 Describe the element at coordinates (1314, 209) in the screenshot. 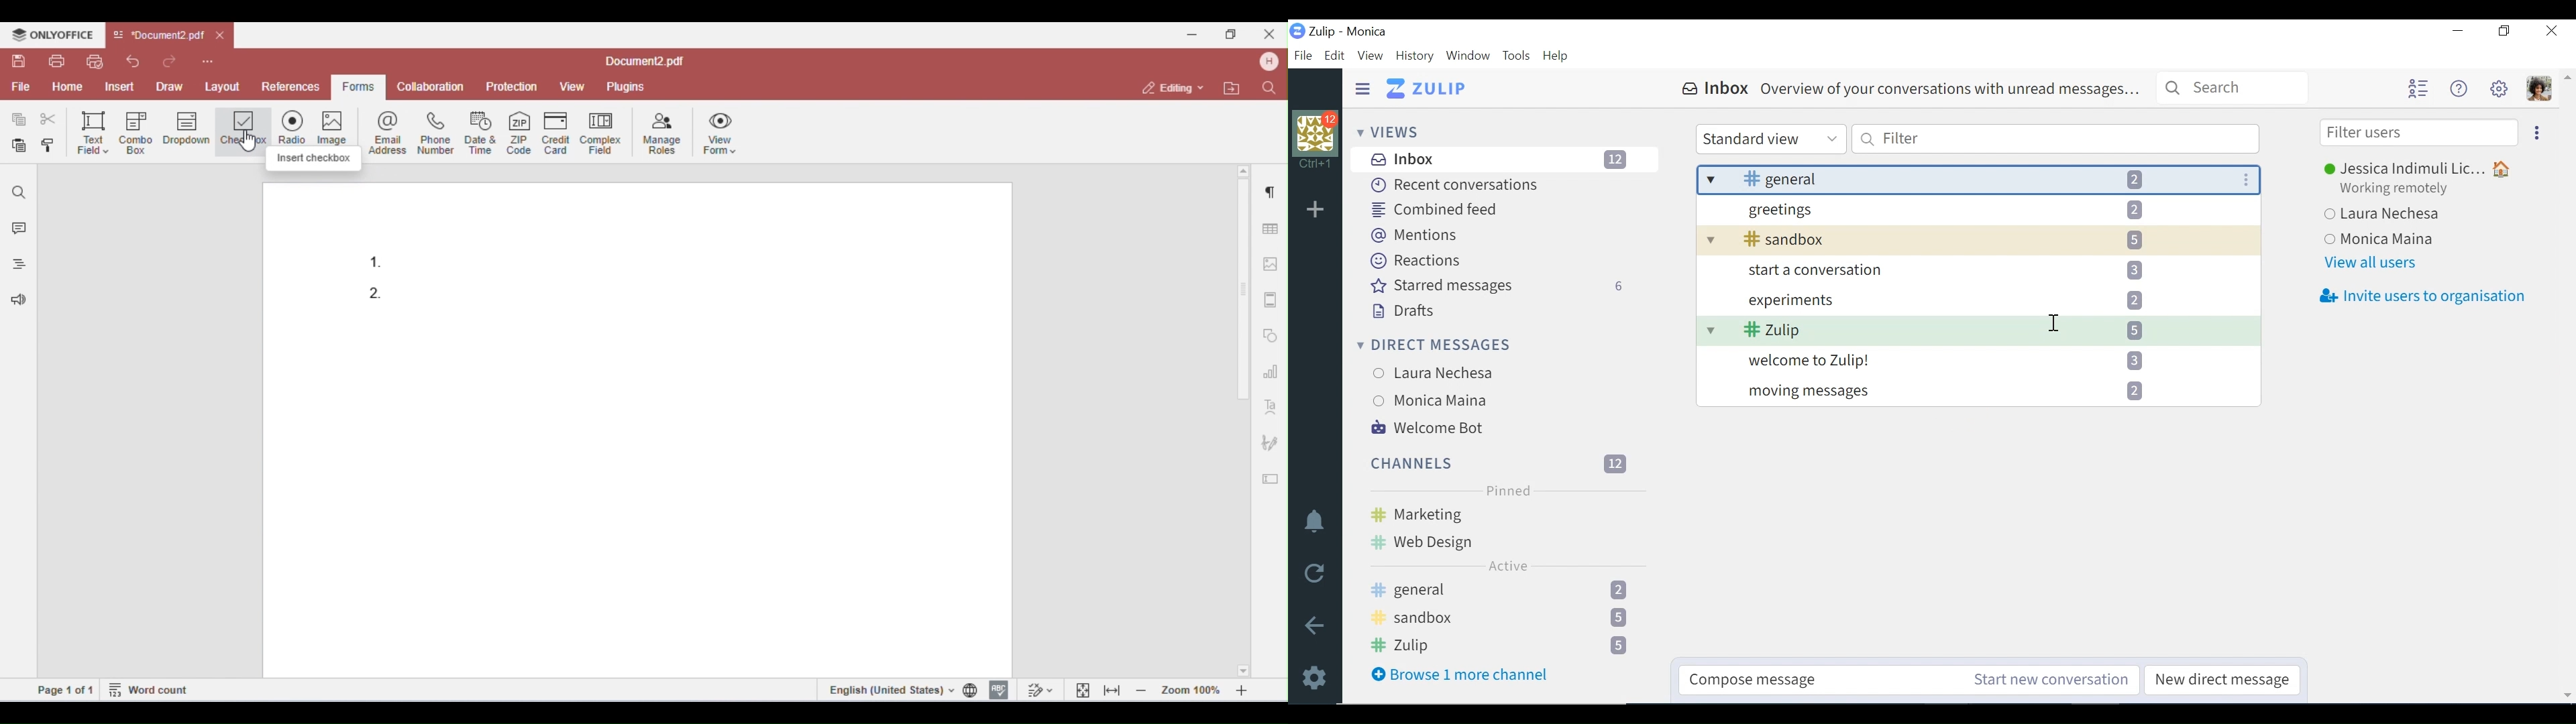

I see `Add Organisation` at that location.